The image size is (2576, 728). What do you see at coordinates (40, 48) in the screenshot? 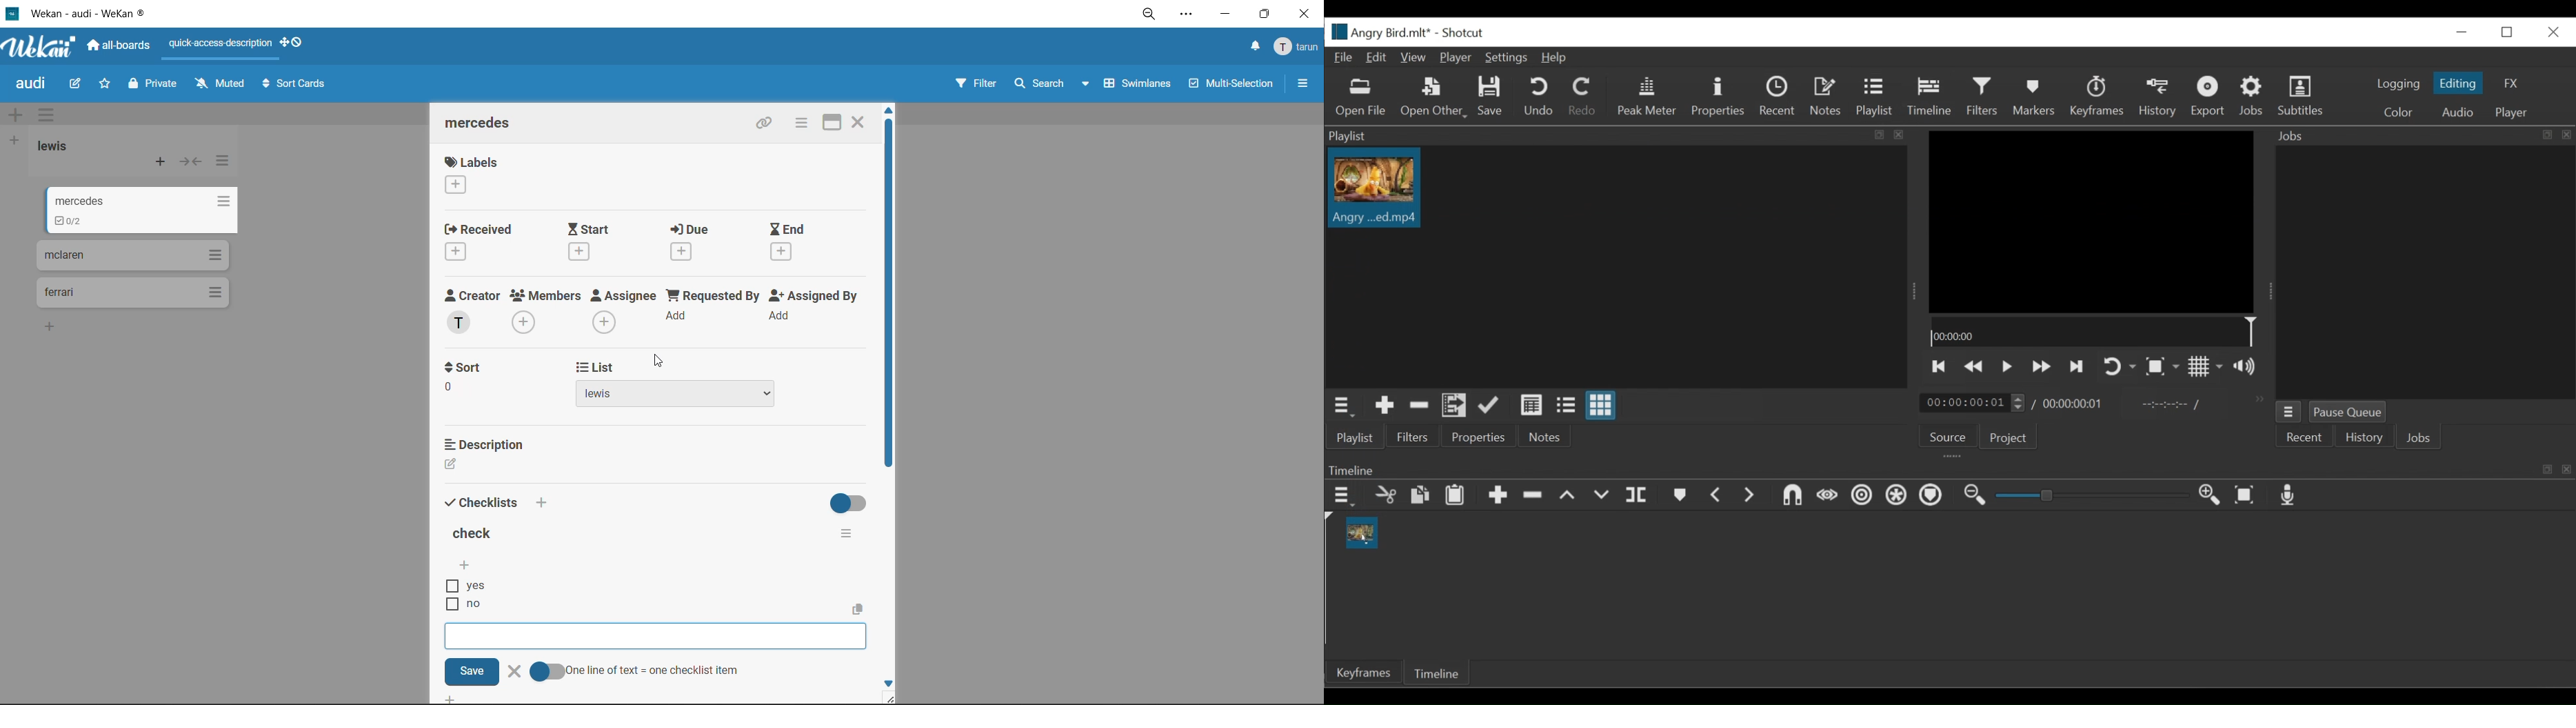
I see `app logo` at bounding box center [40, 48].